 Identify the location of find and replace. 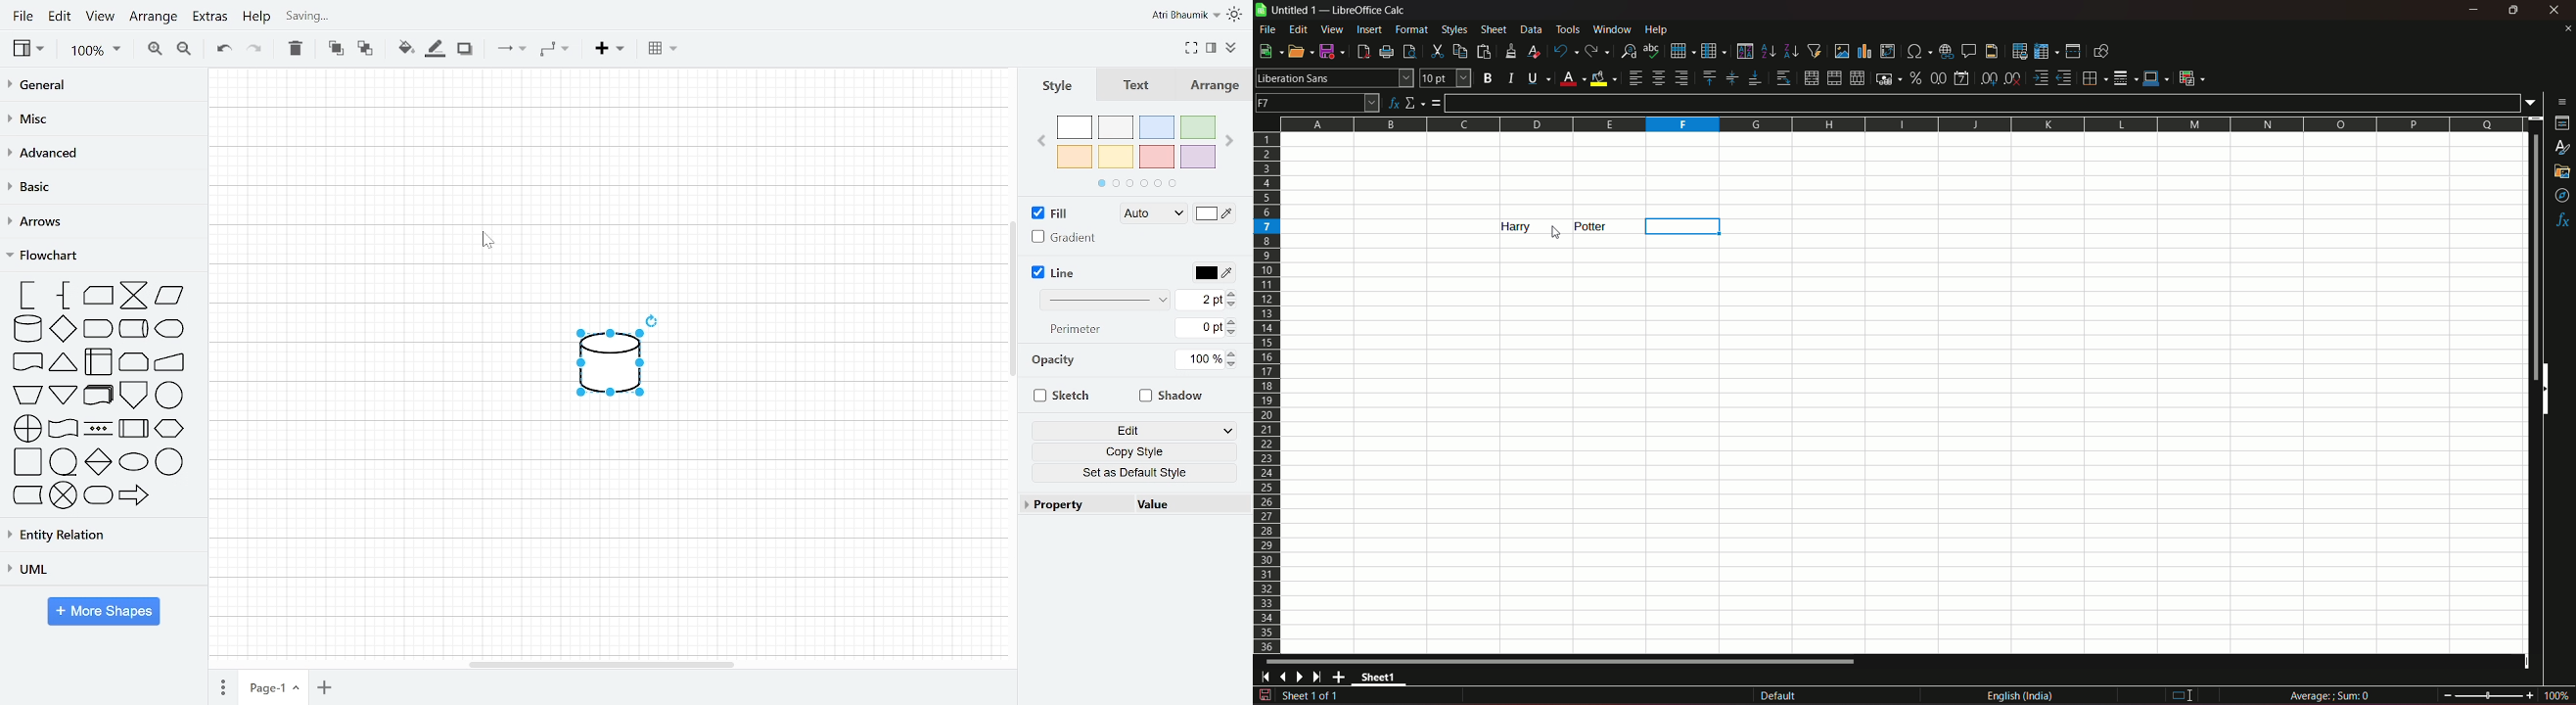
(1628, 50).